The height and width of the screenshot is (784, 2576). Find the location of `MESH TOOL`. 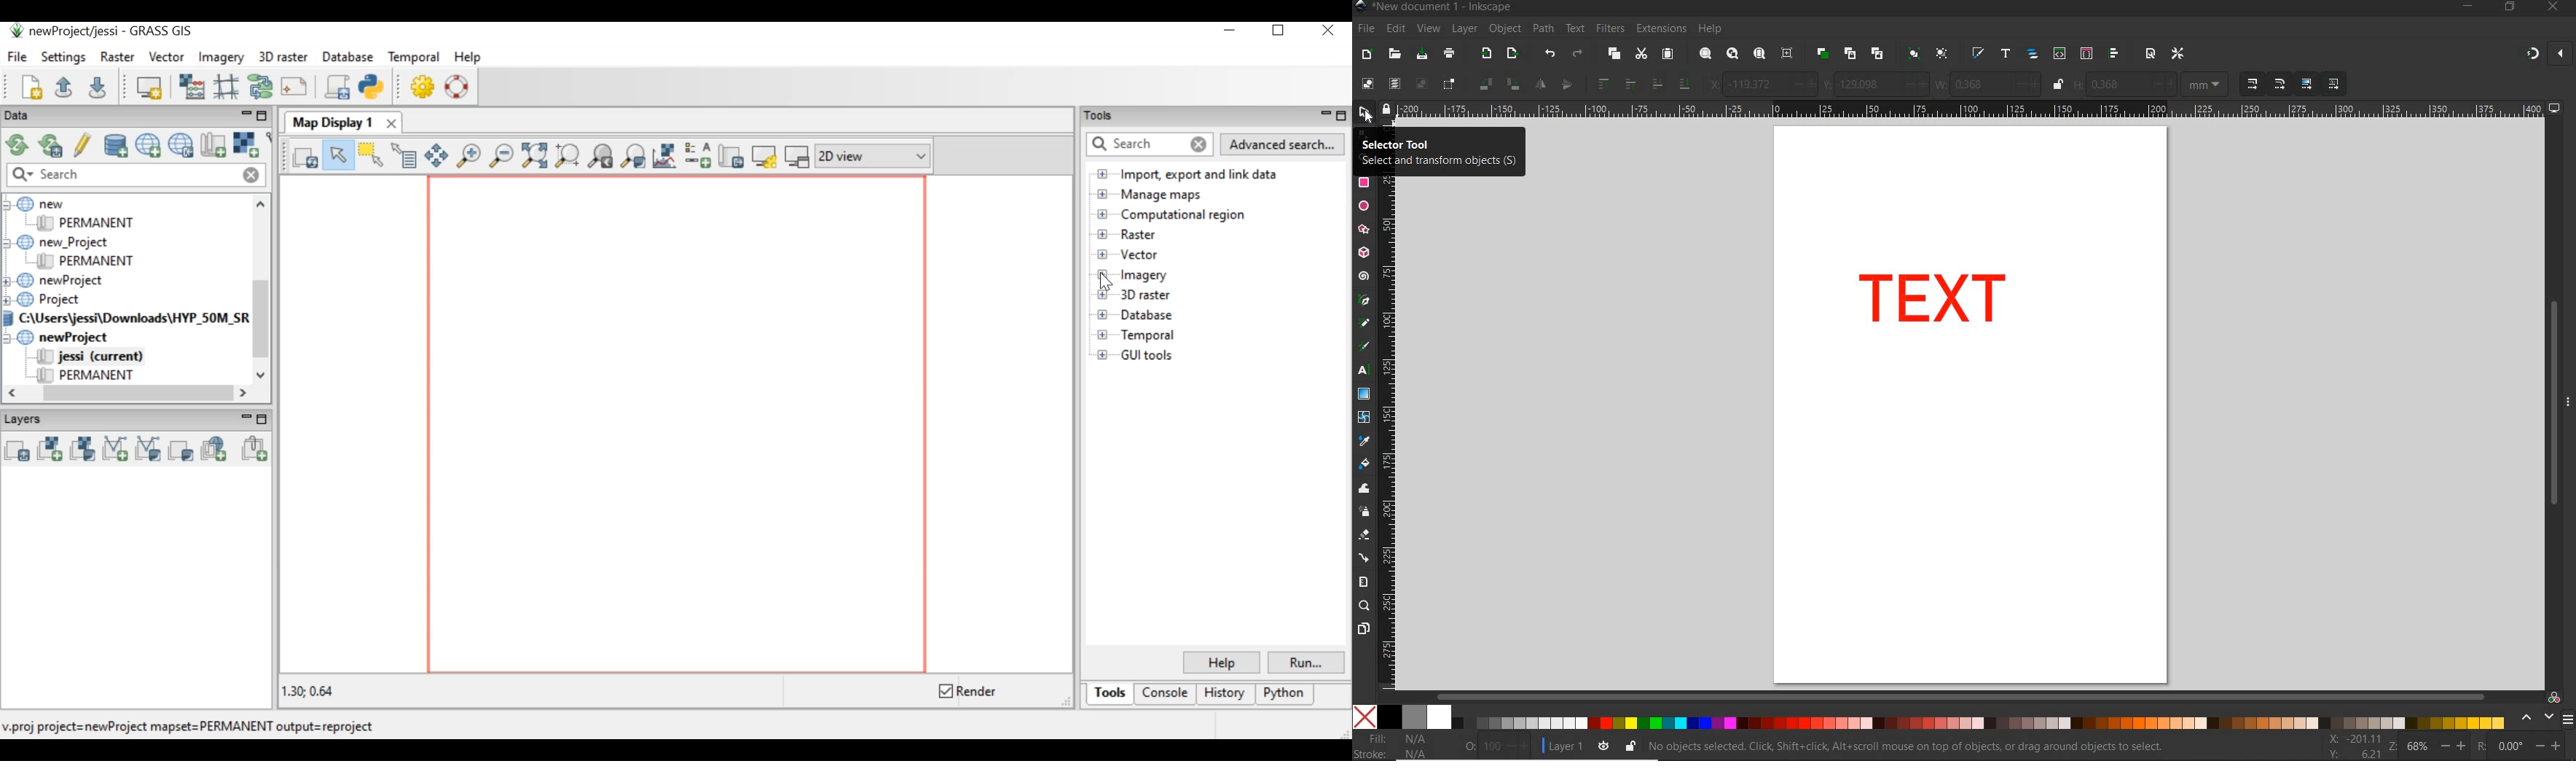

MESH TOOL is located at coordinates (1365, 416).